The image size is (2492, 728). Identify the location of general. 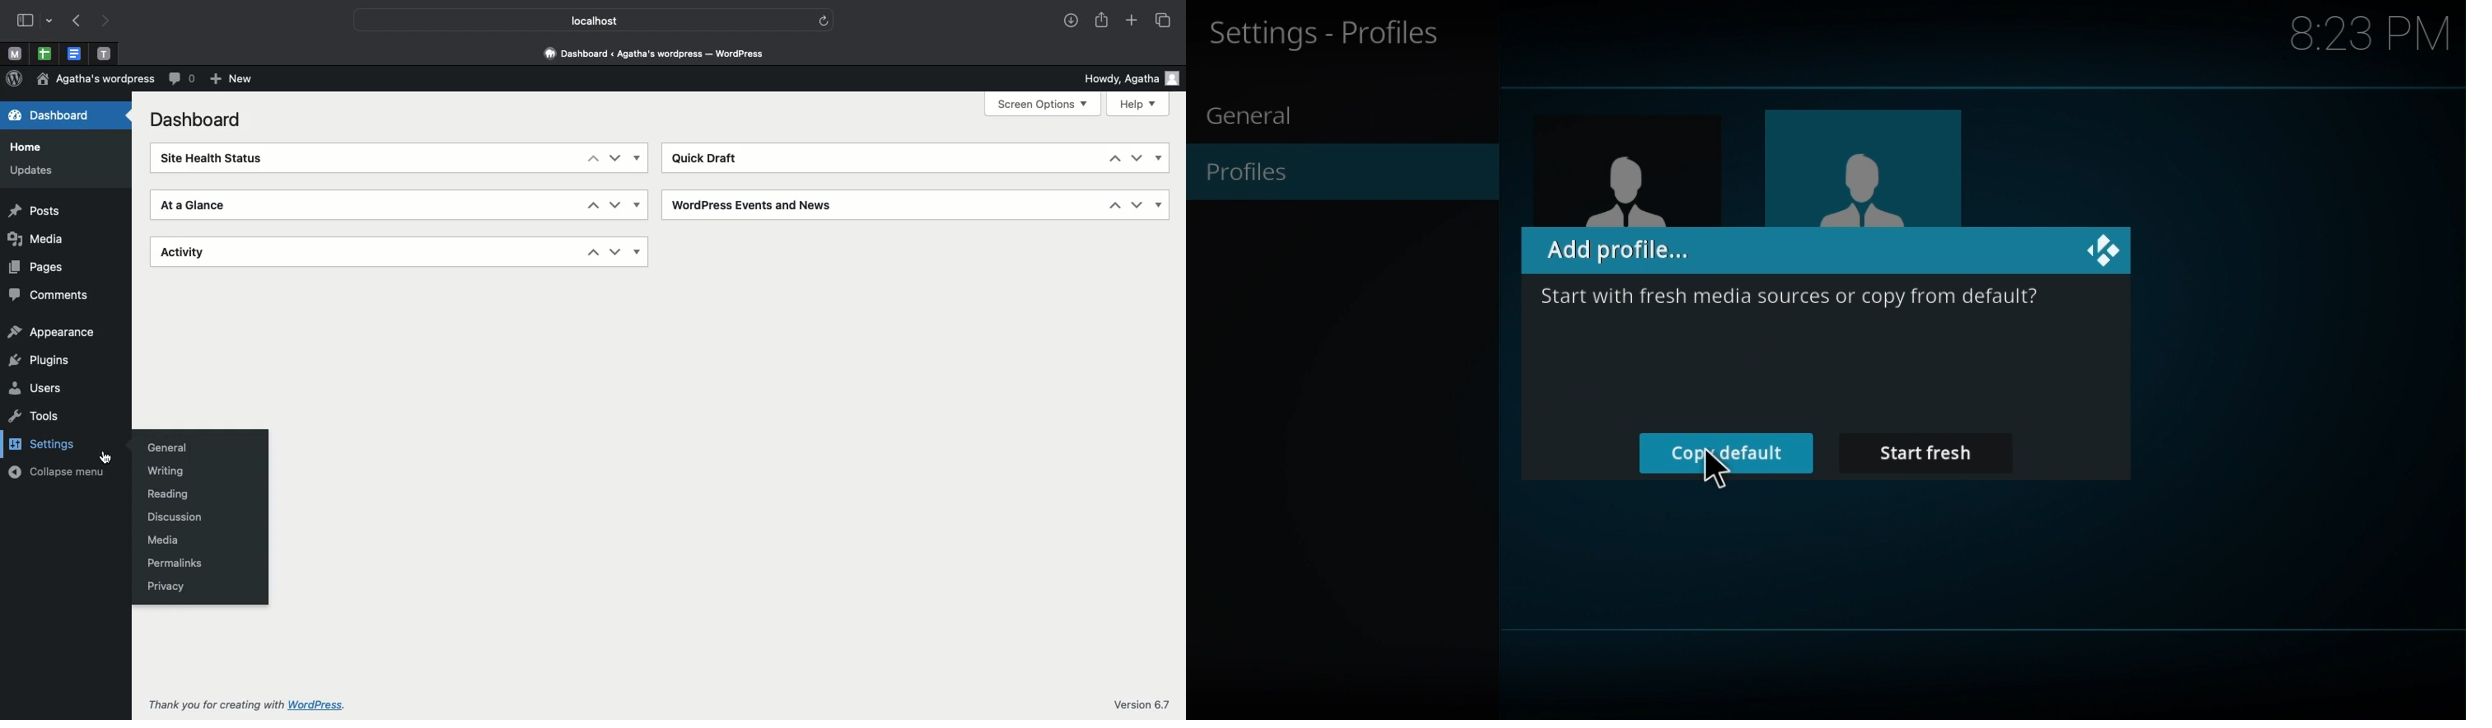
(1257, 117).